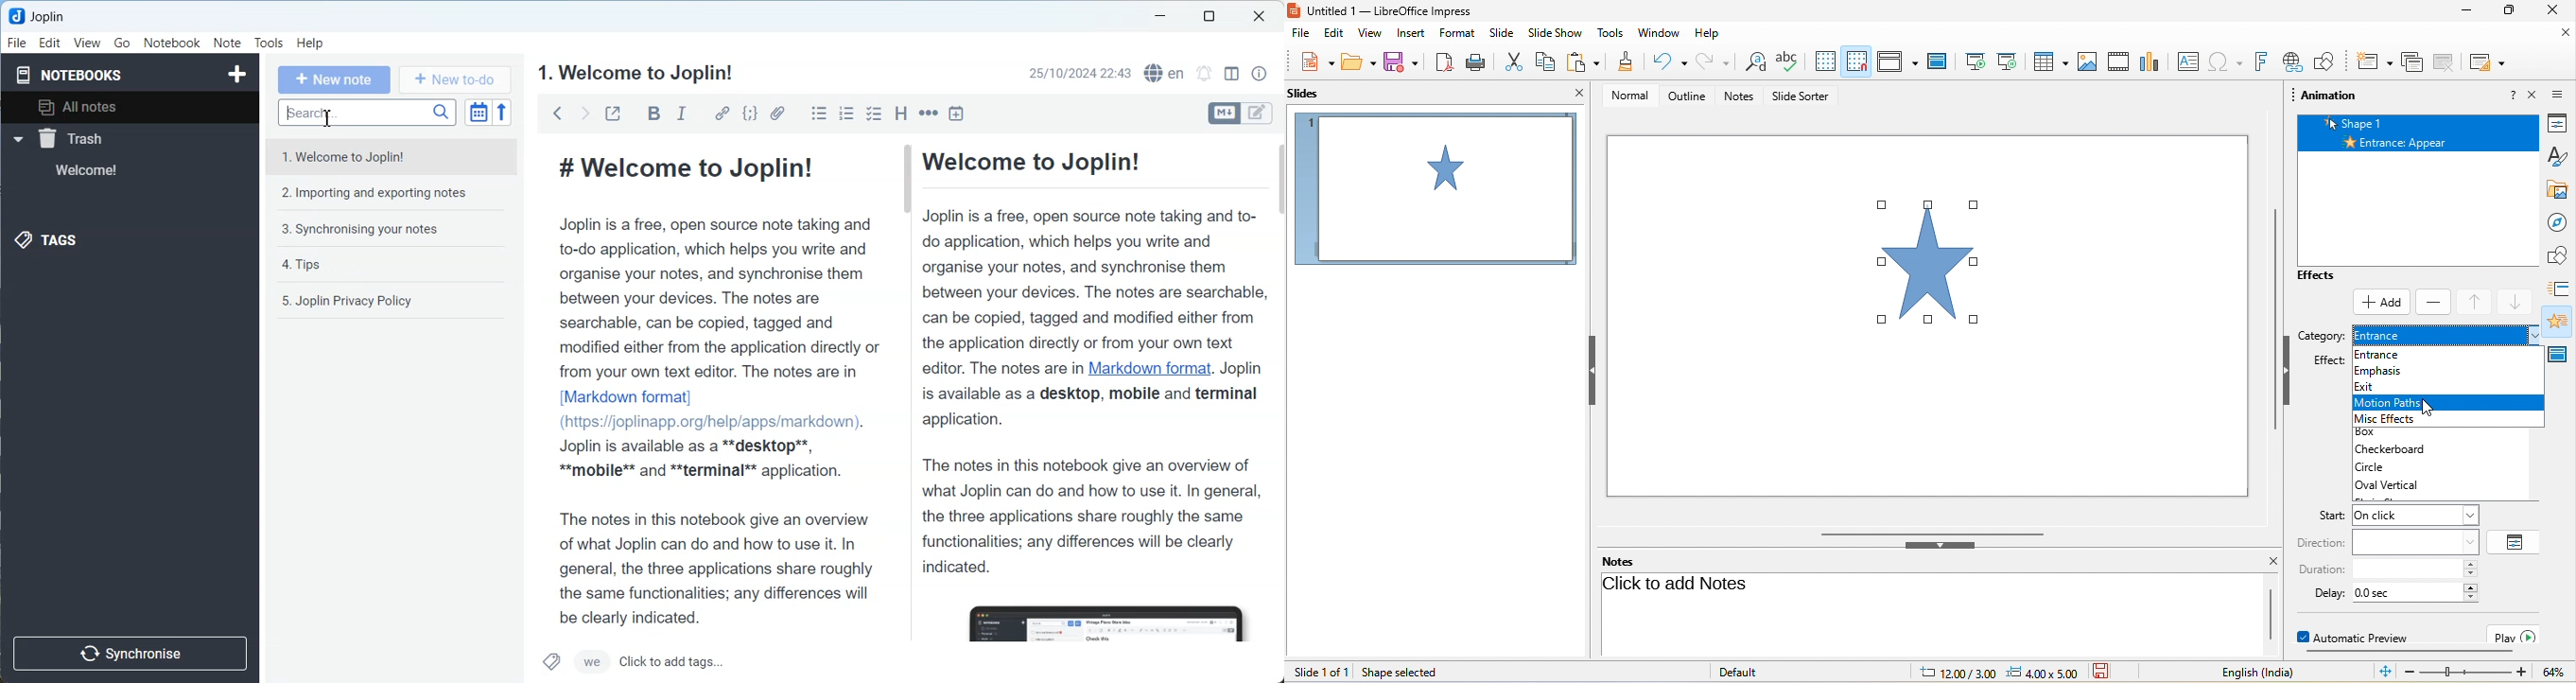 The height and width of the screenshot is (700, 2576). What do you see at coordinates (2401, 485) in the screenshot?
I see `oval vertical` at bounding box center [2401, 485].